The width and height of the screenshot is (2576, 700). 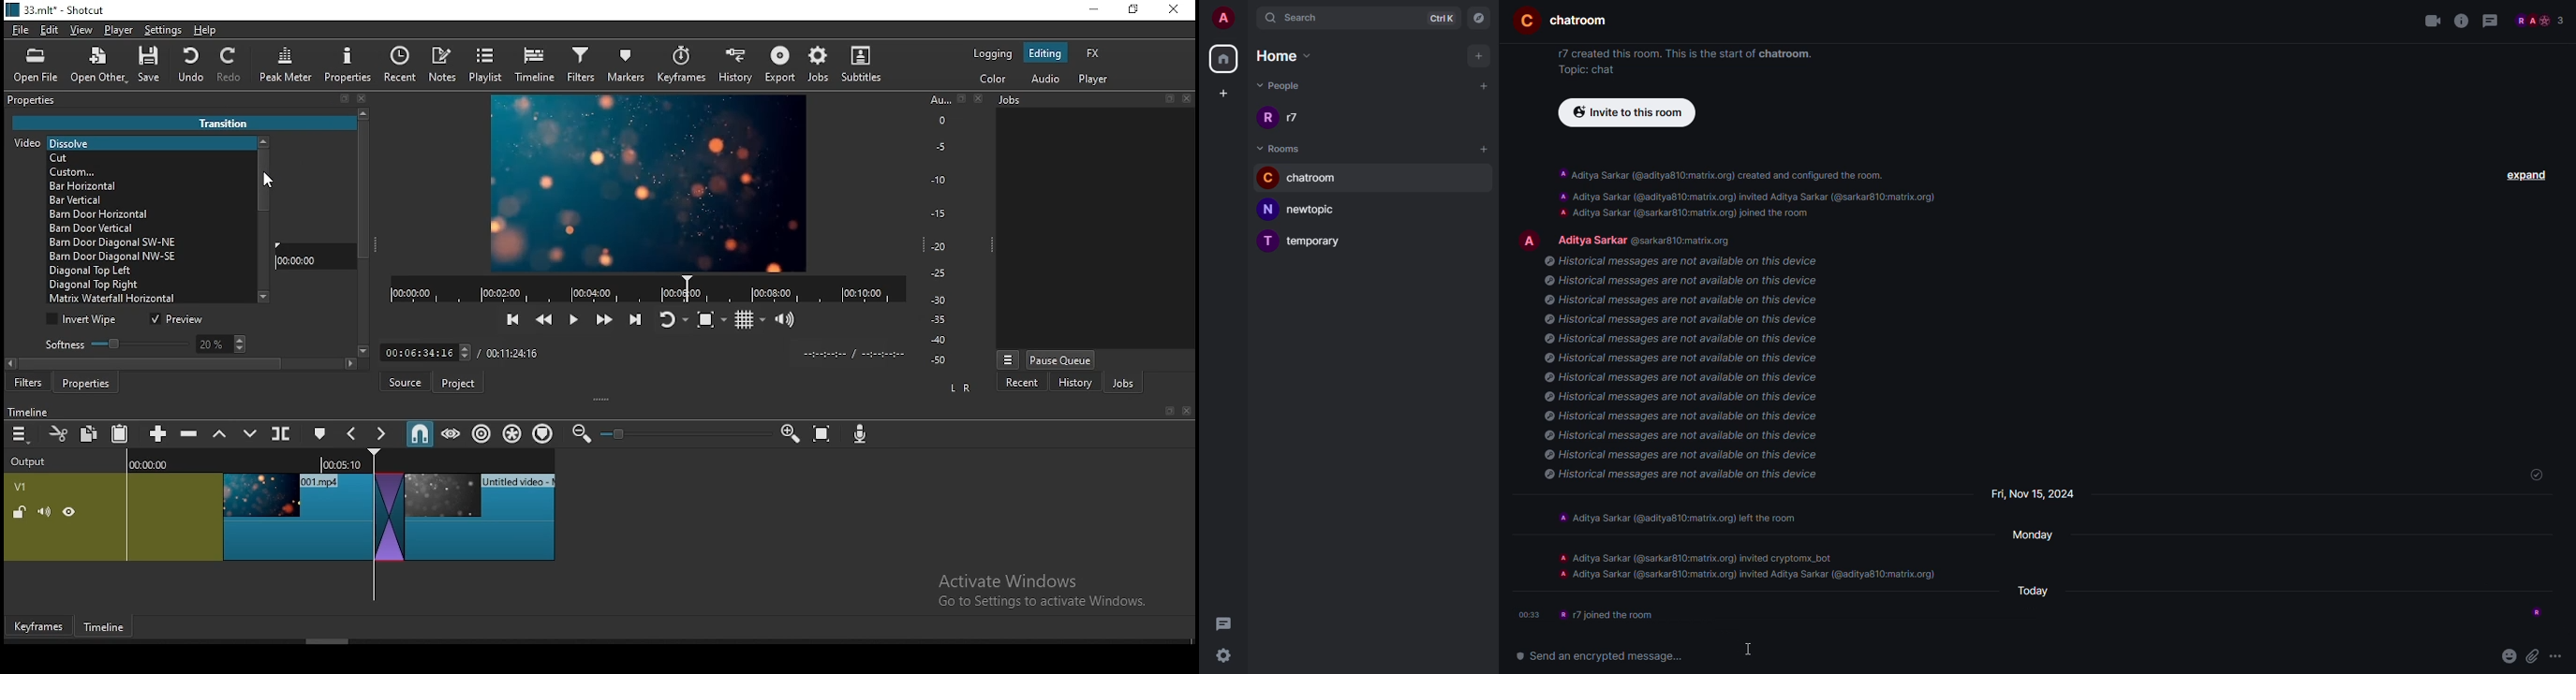 What do you see at coordinates (1225, 58) in the screenshot?
I see `home` at bounding box center [1225, 58].